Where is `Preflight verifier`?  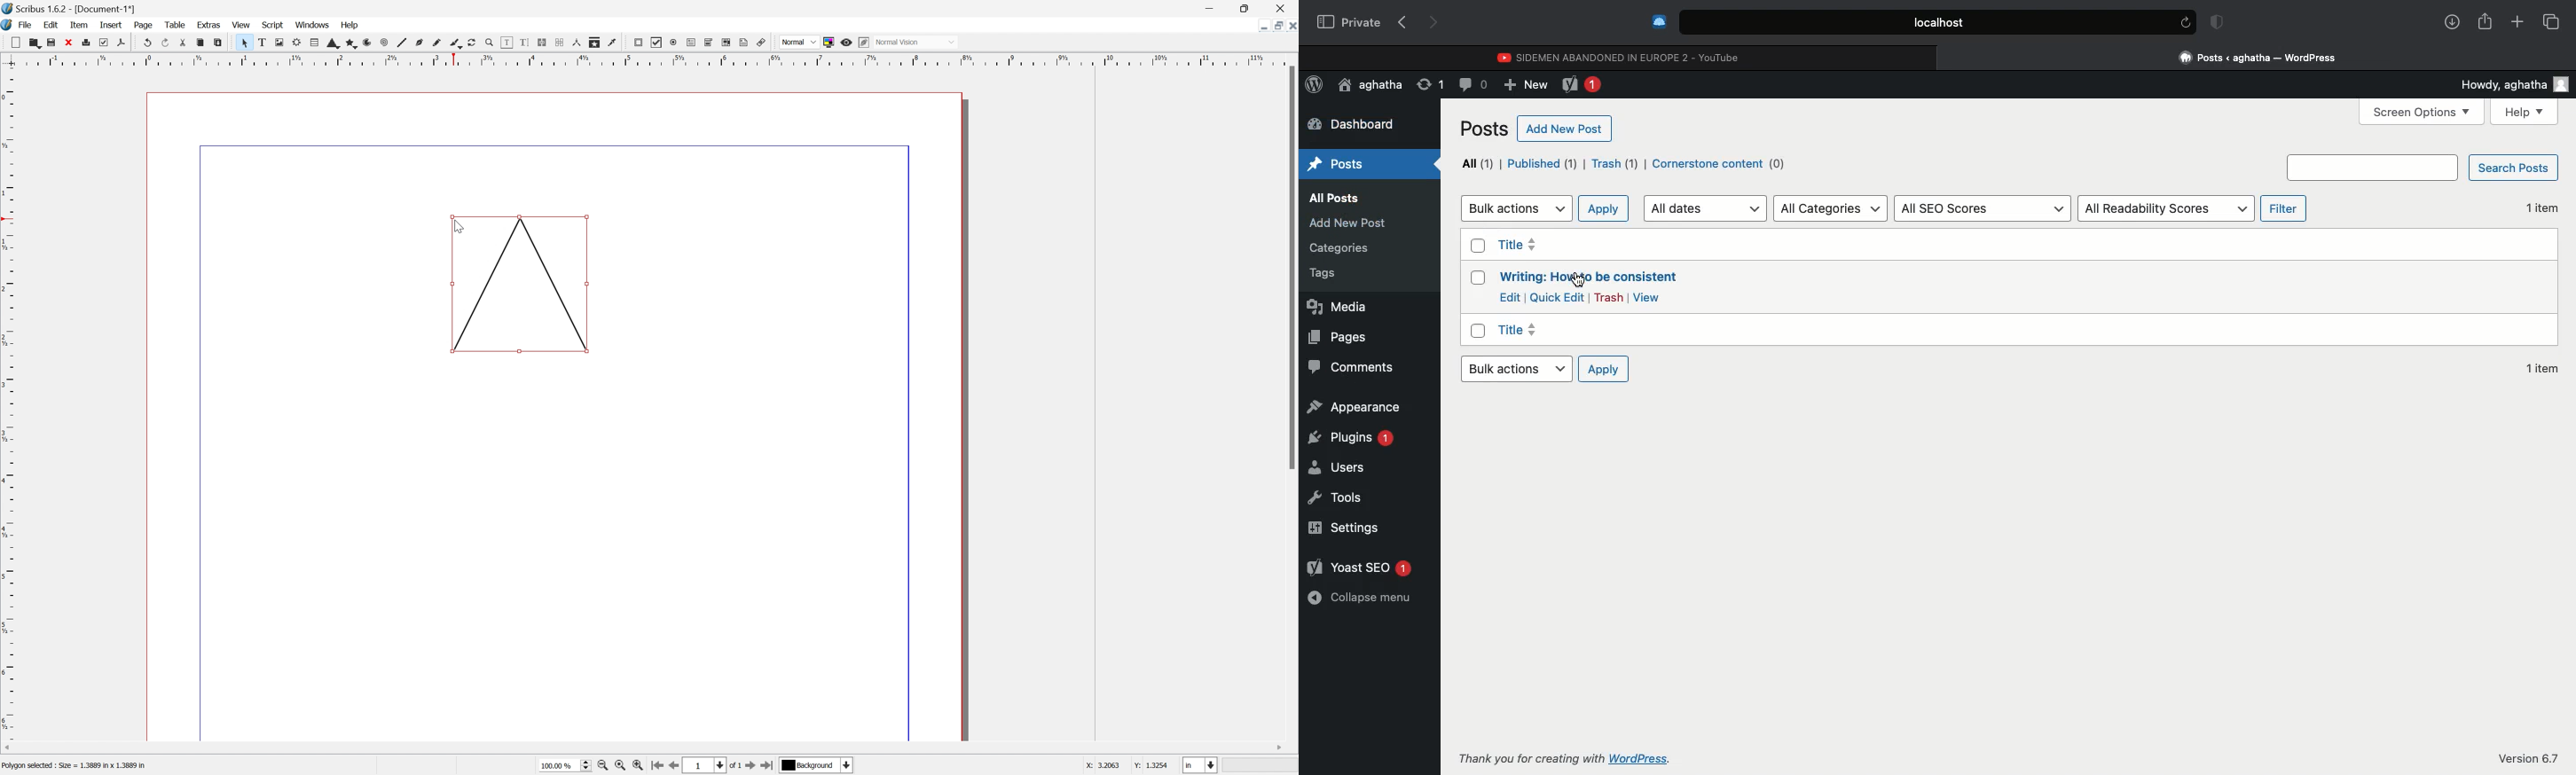 Preflight verifier is located at coordinates (103, 42).